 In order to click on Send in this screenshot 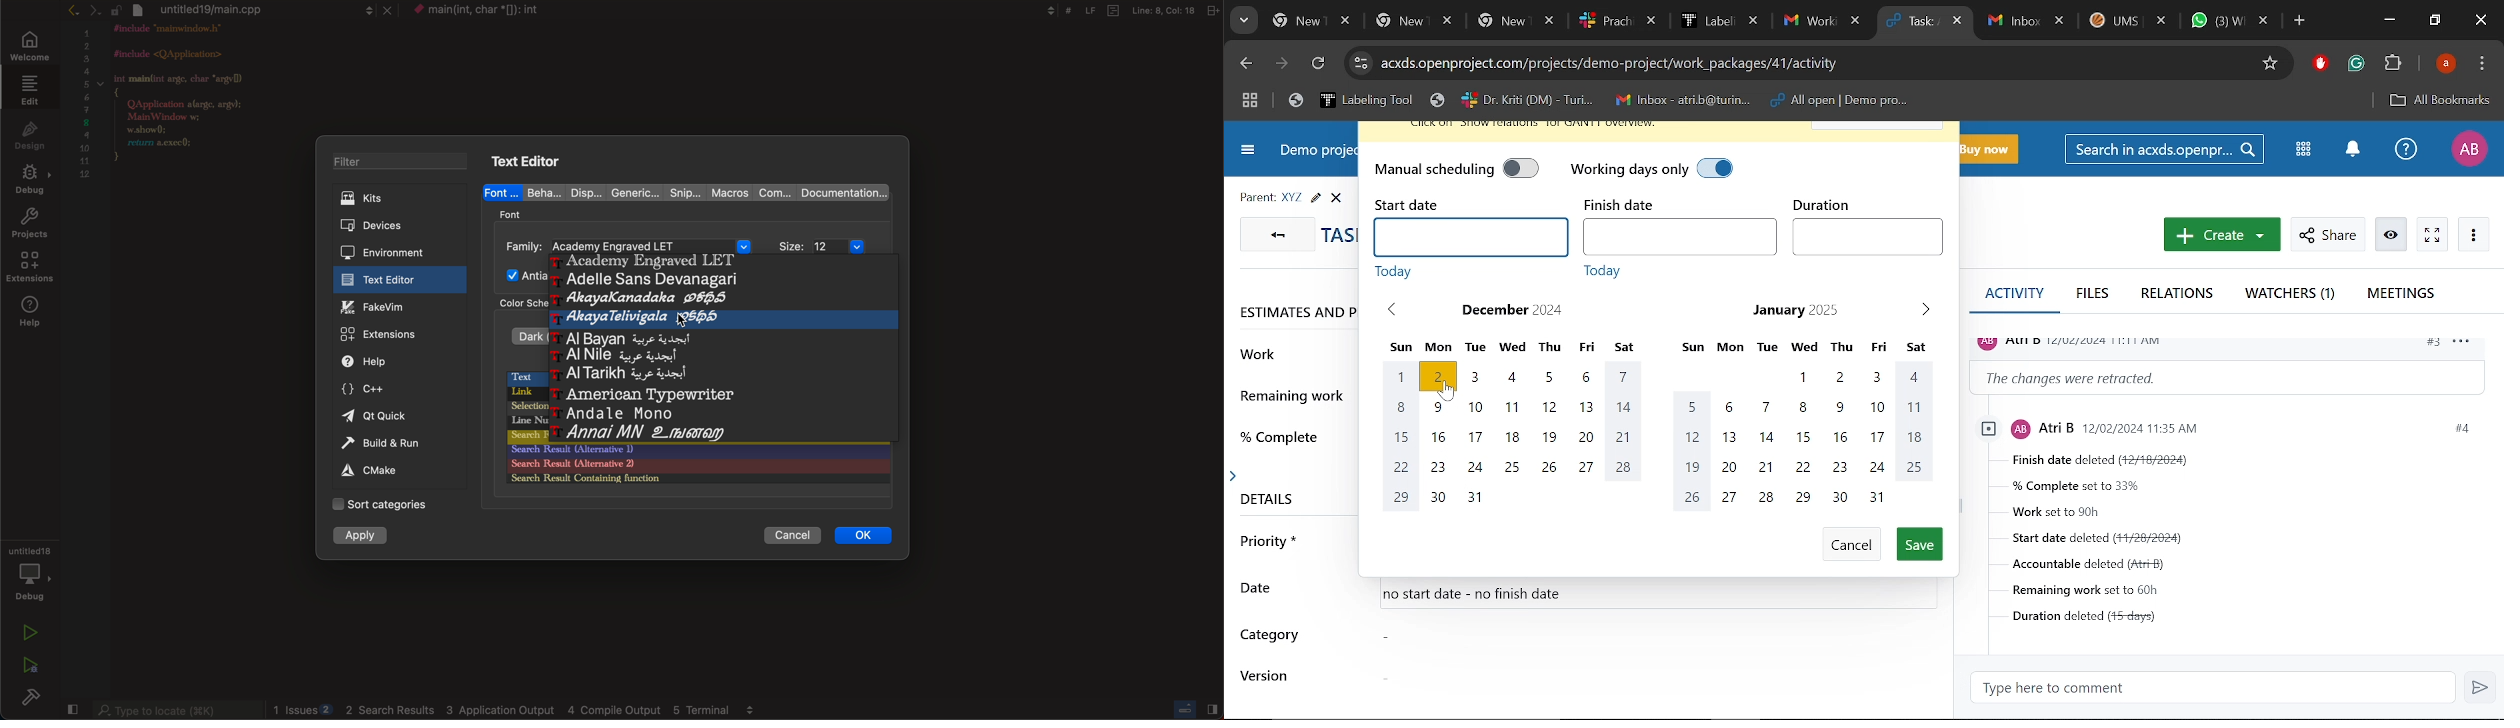, I will do `click(2479, 687)`.